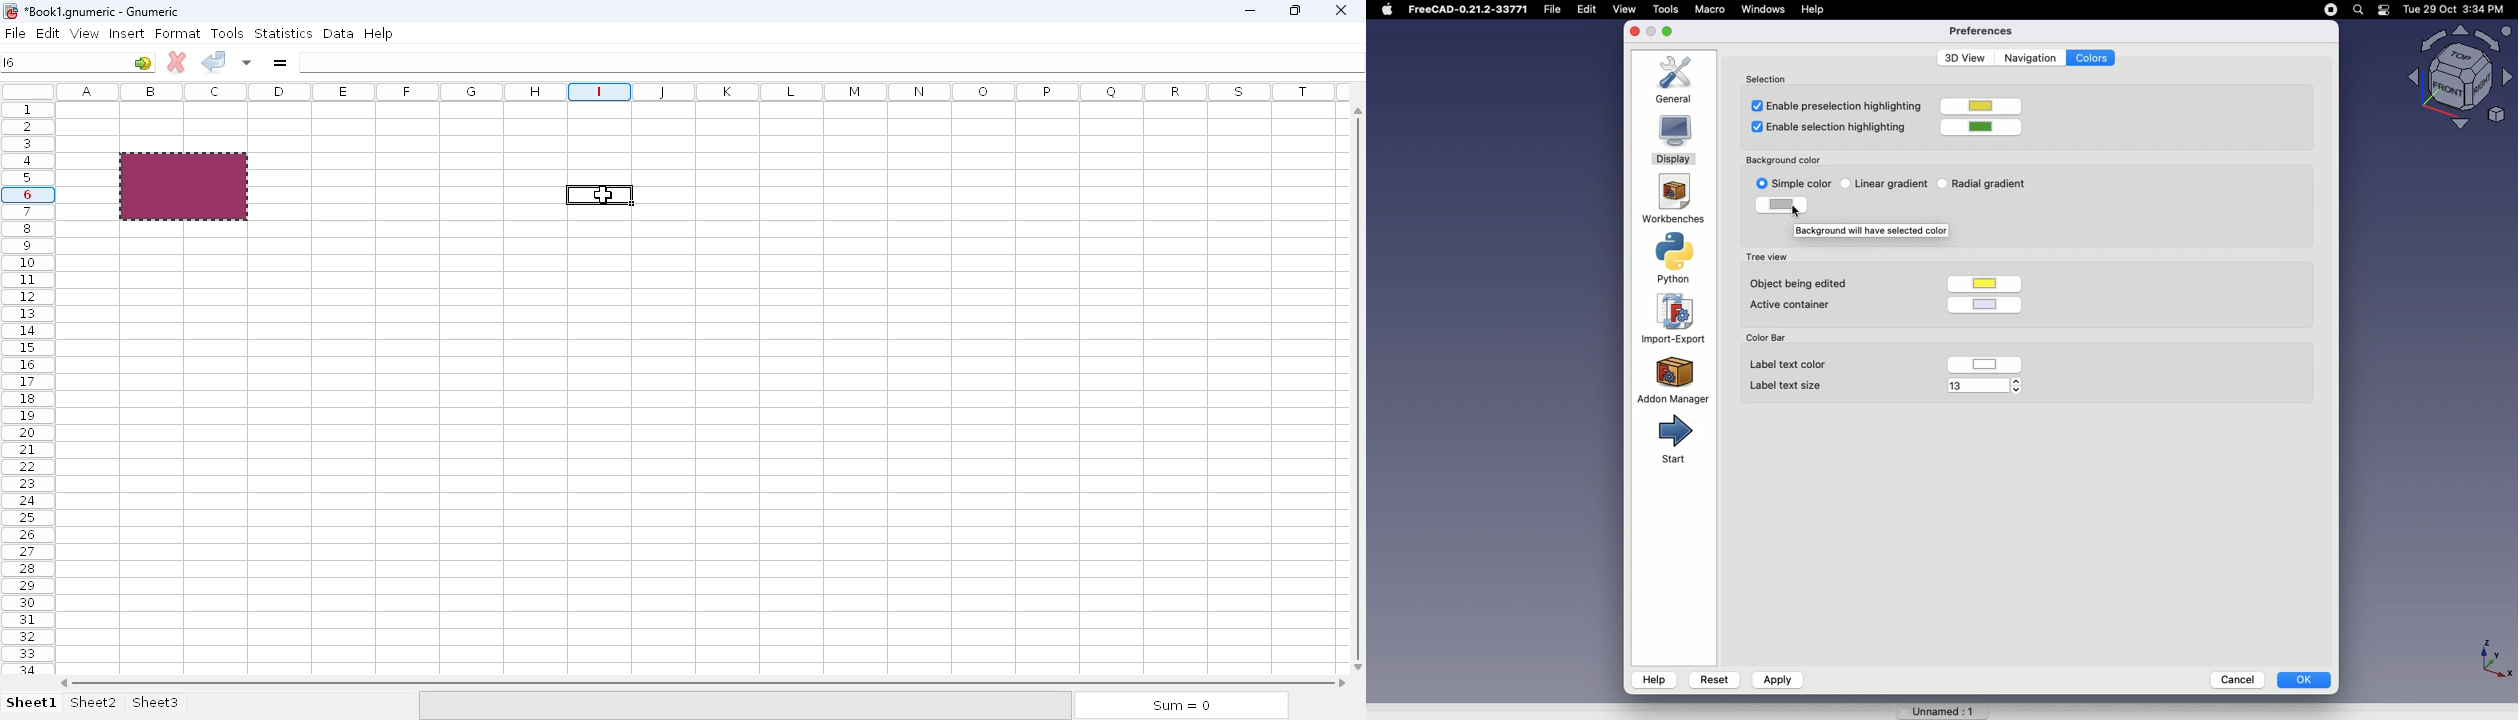 This screenshot has width=2520, height=728. What do you see at coordinates (832, 61) in the screenshot?
I see `formula bar` at bounding box center [832, 61].